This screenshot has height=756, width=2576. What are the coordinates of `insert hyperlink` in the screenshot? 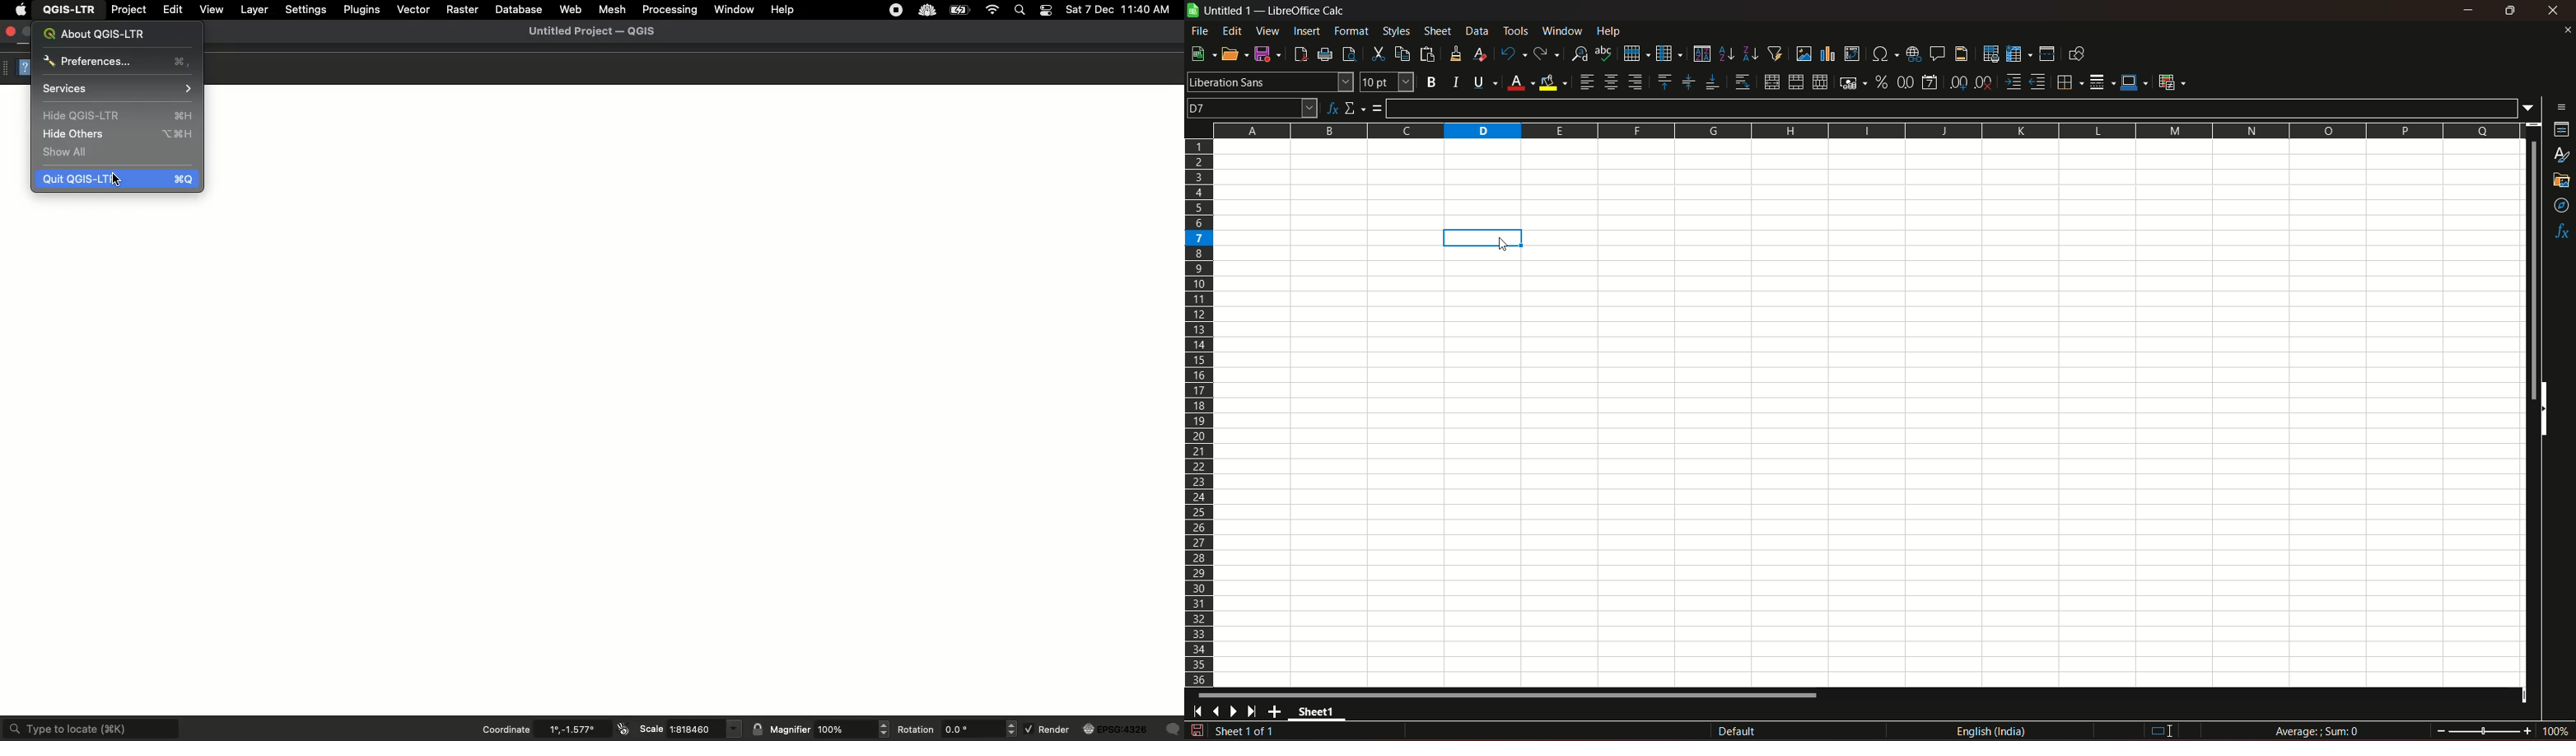 It's located at (1912, 53).